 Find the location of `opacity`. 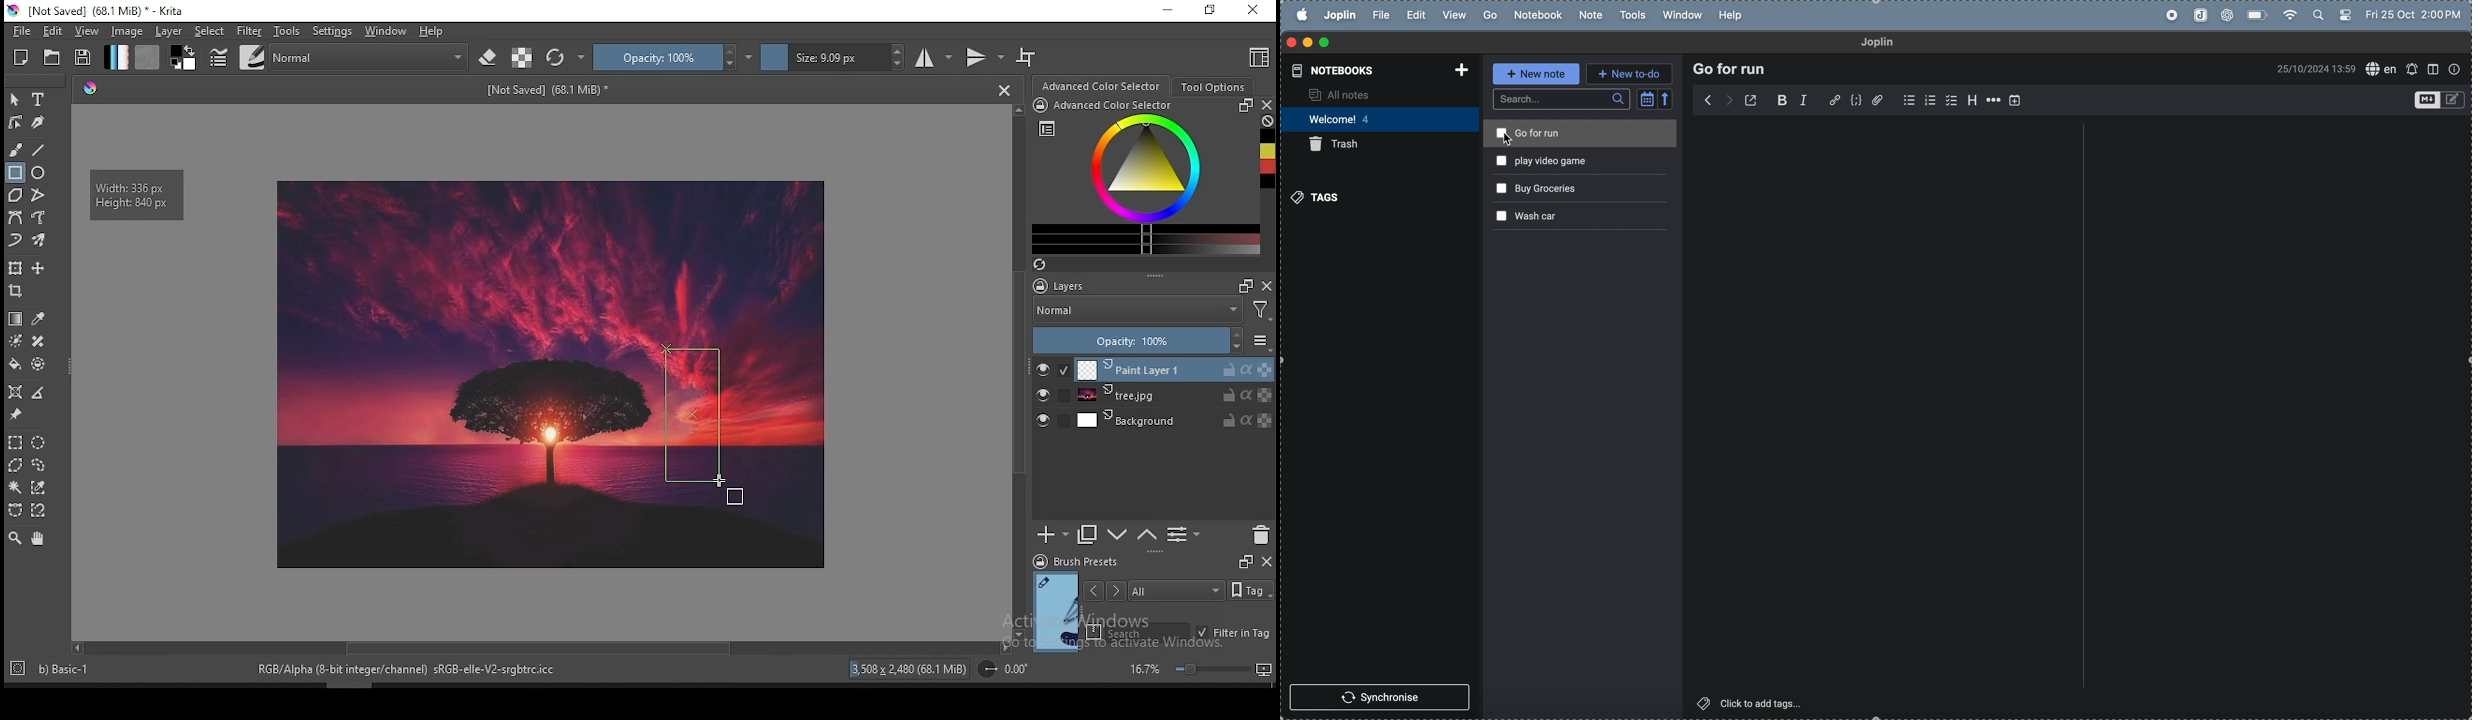

opacity is located at coordinates (1152, 340).